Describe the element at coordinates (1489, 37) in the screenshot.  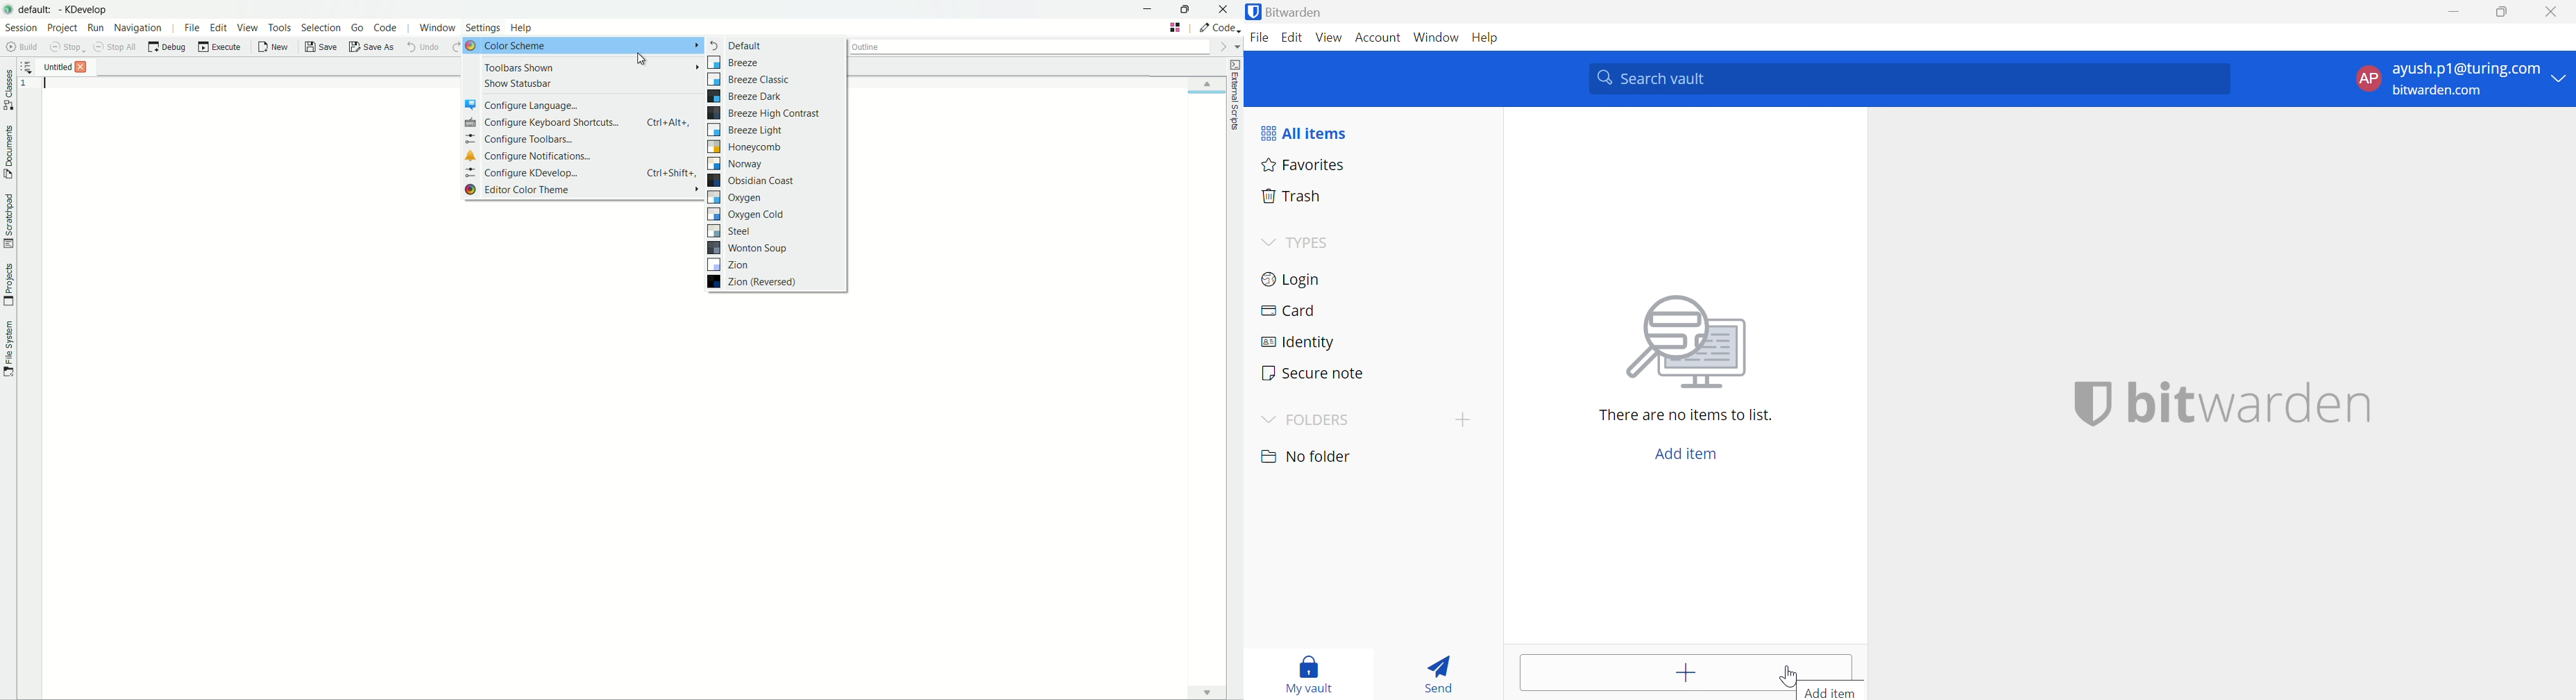
I see `Help` at that location.